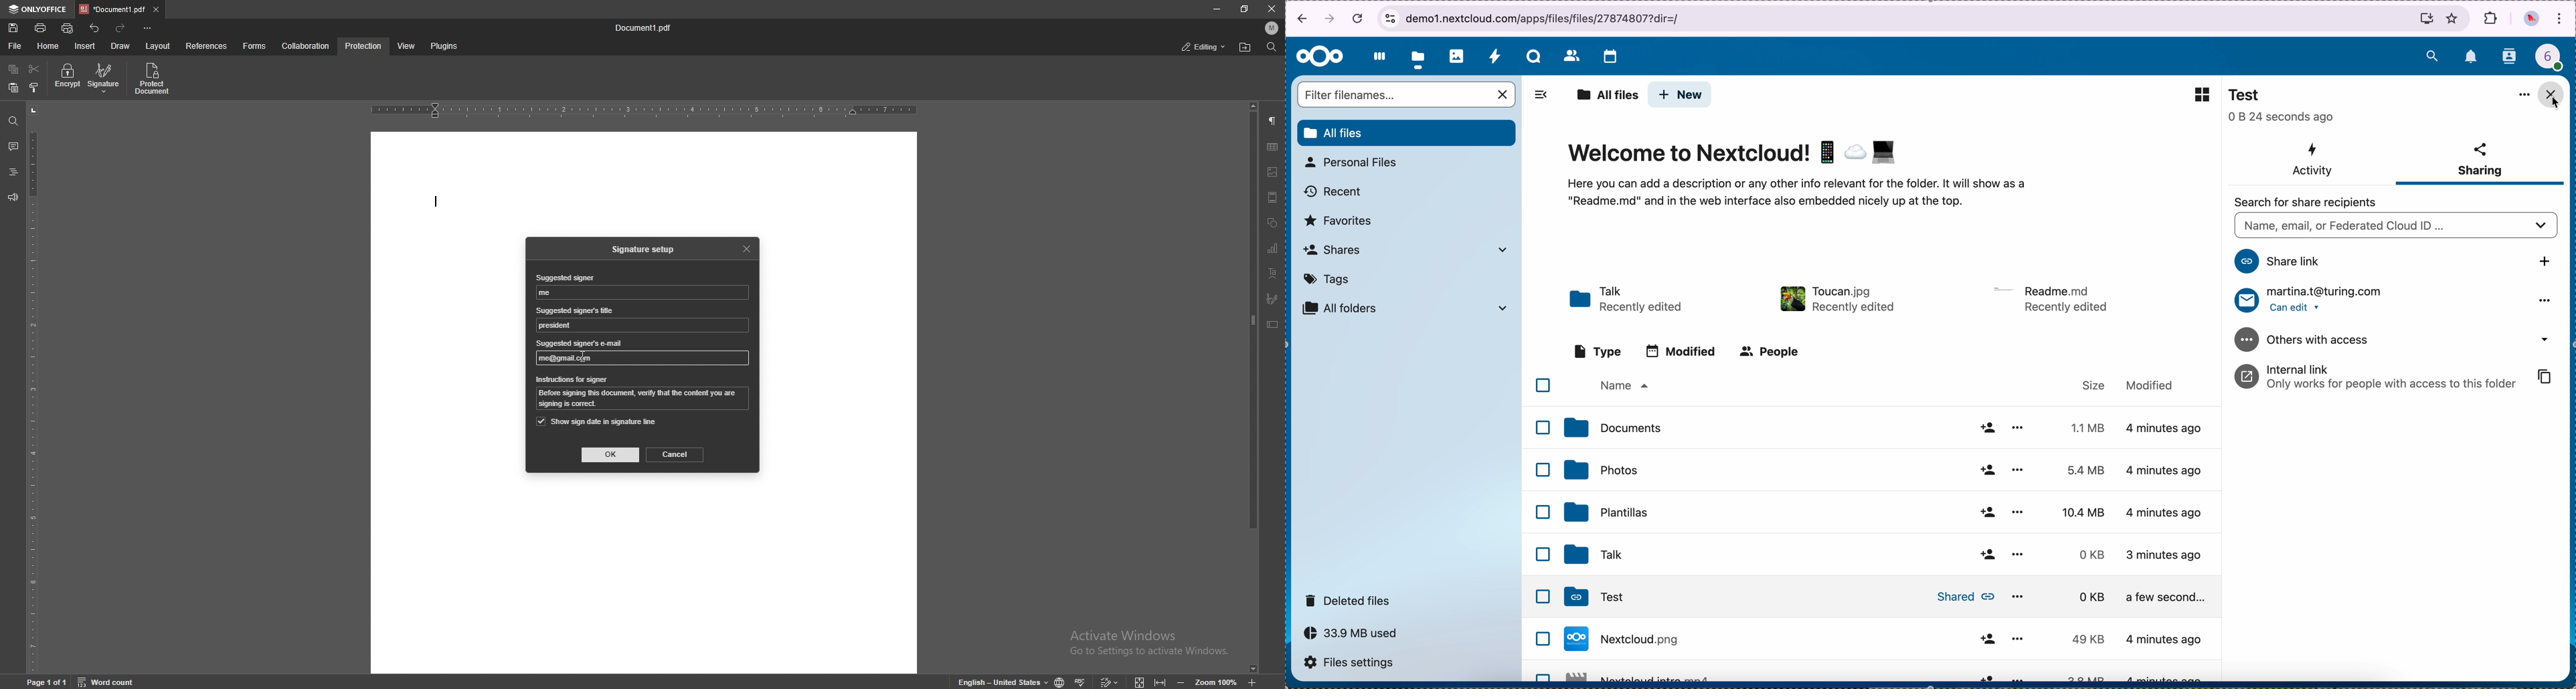 This screenshot has height=700, width=2576. Describe the element at coordinates (105, 78) in the screenshot. I see `signature` at that location.